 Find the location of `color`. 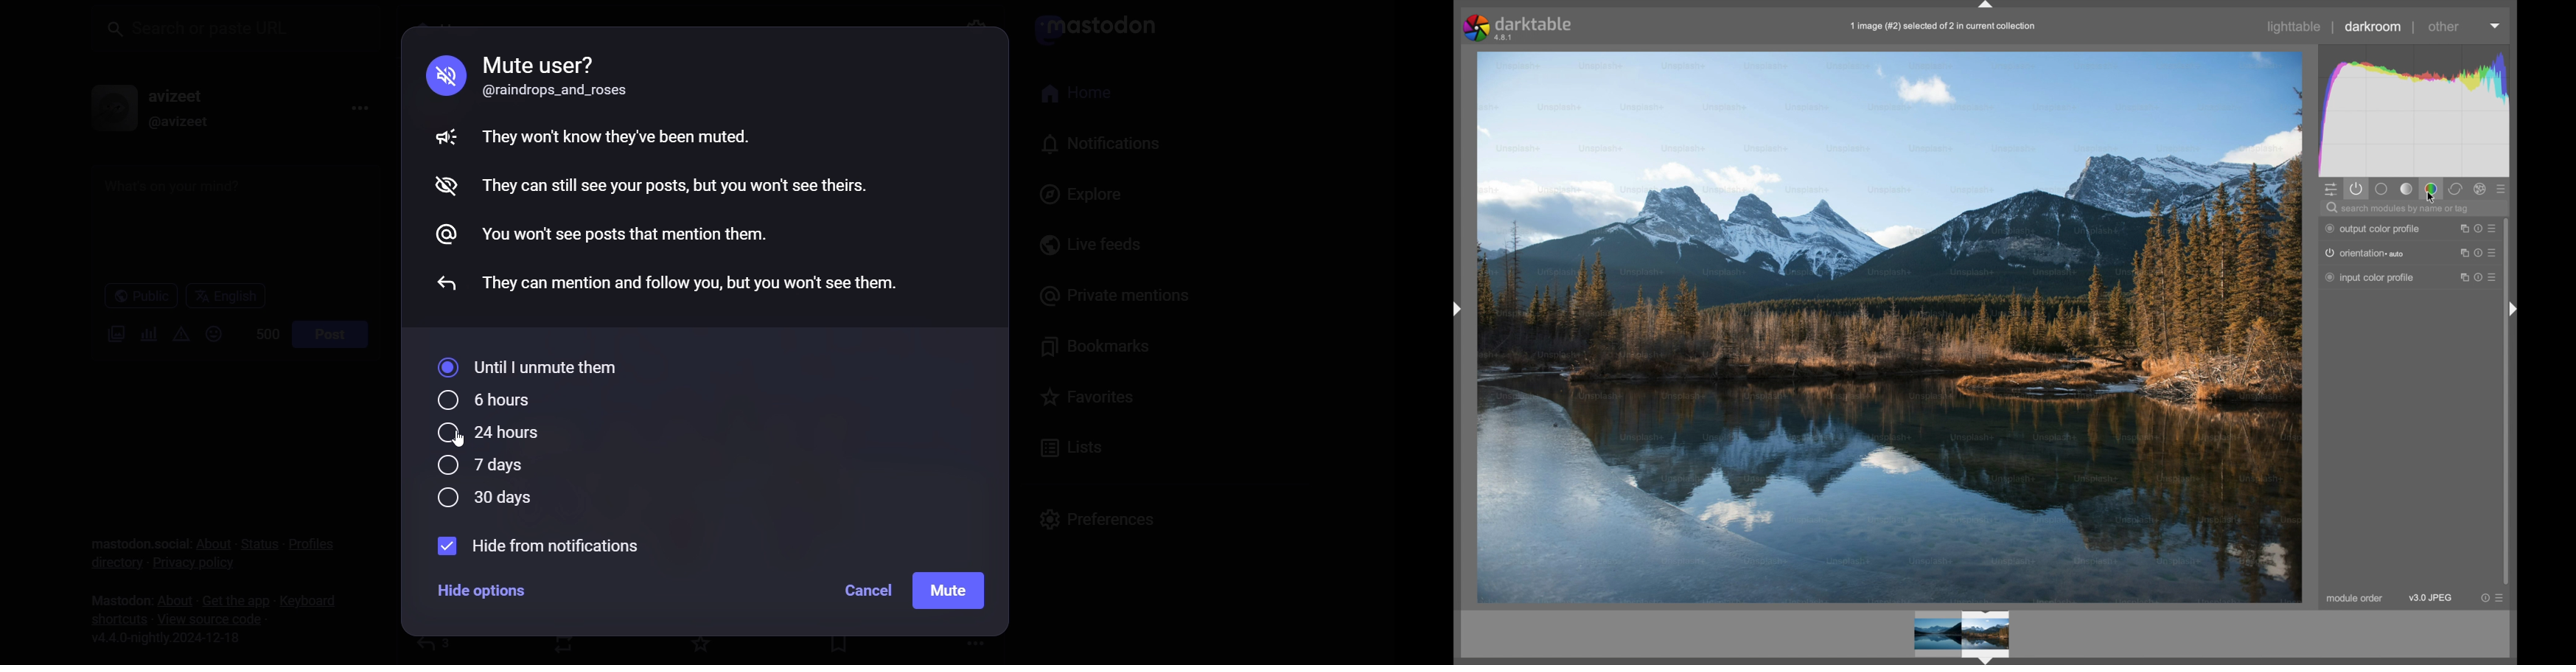

color is located at coordinates (2431, 189).